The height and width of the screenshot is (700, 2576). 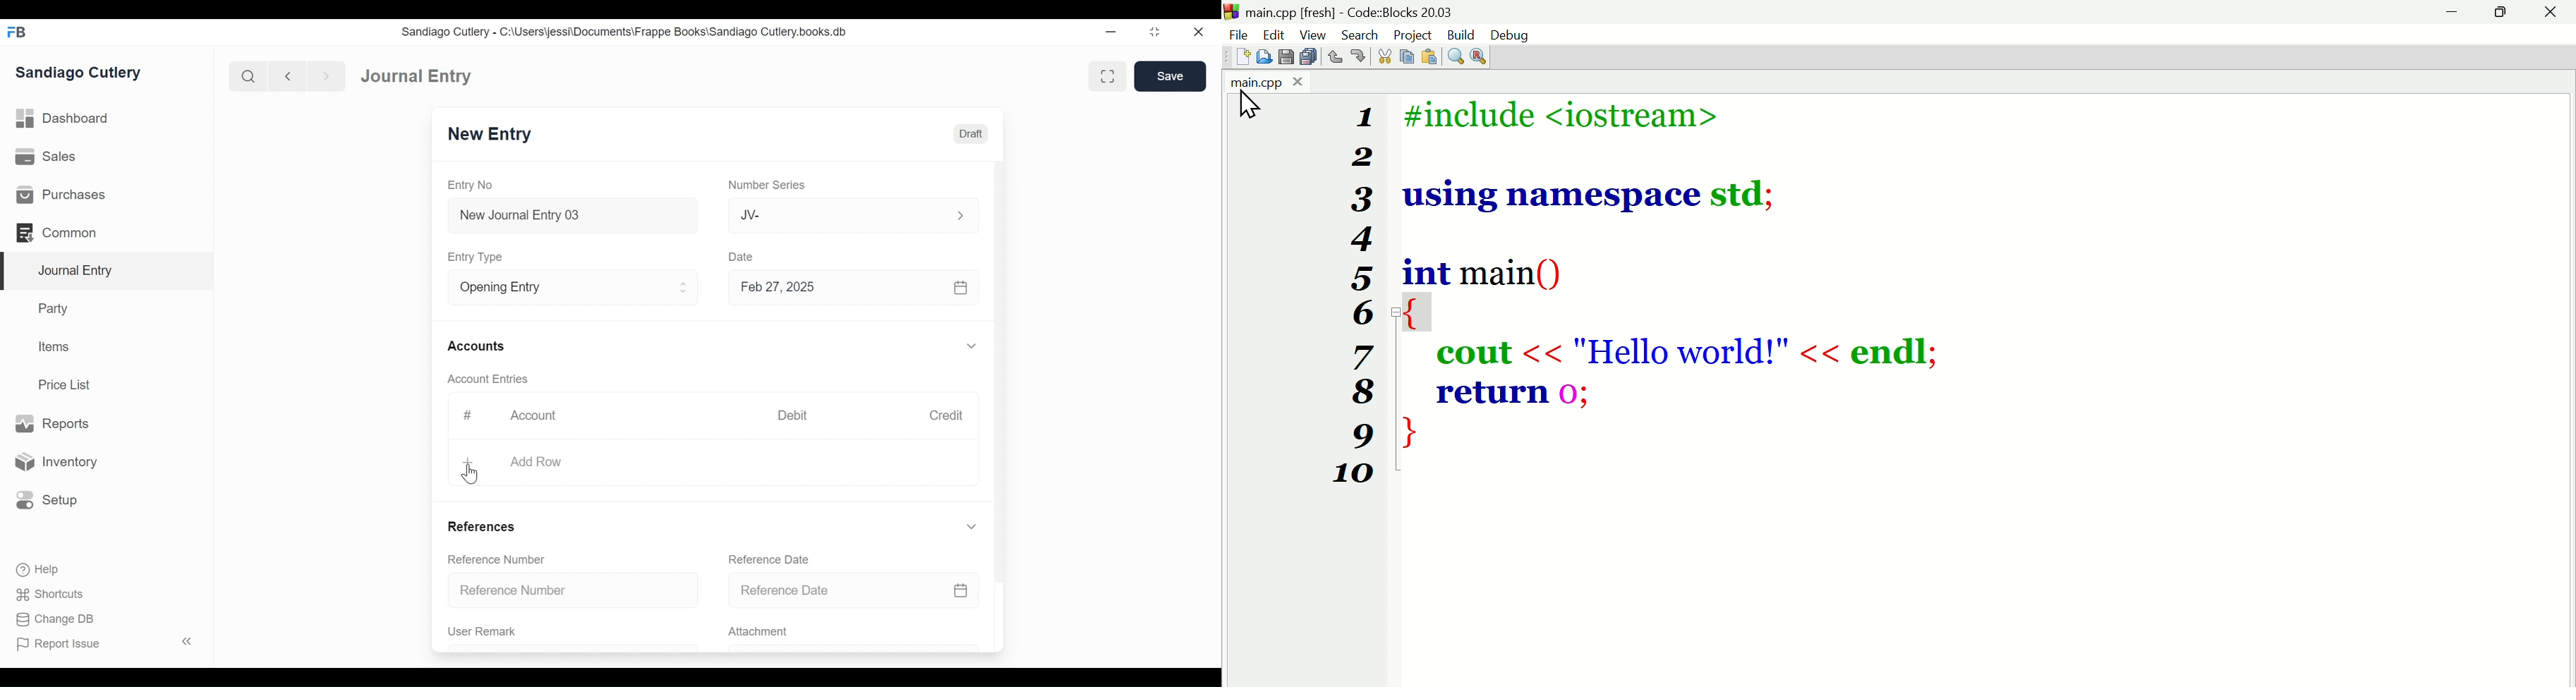 What do you see at coordinates (794, 414) in the screenshot?
I see `Debit` at bounding box center [794, 414].